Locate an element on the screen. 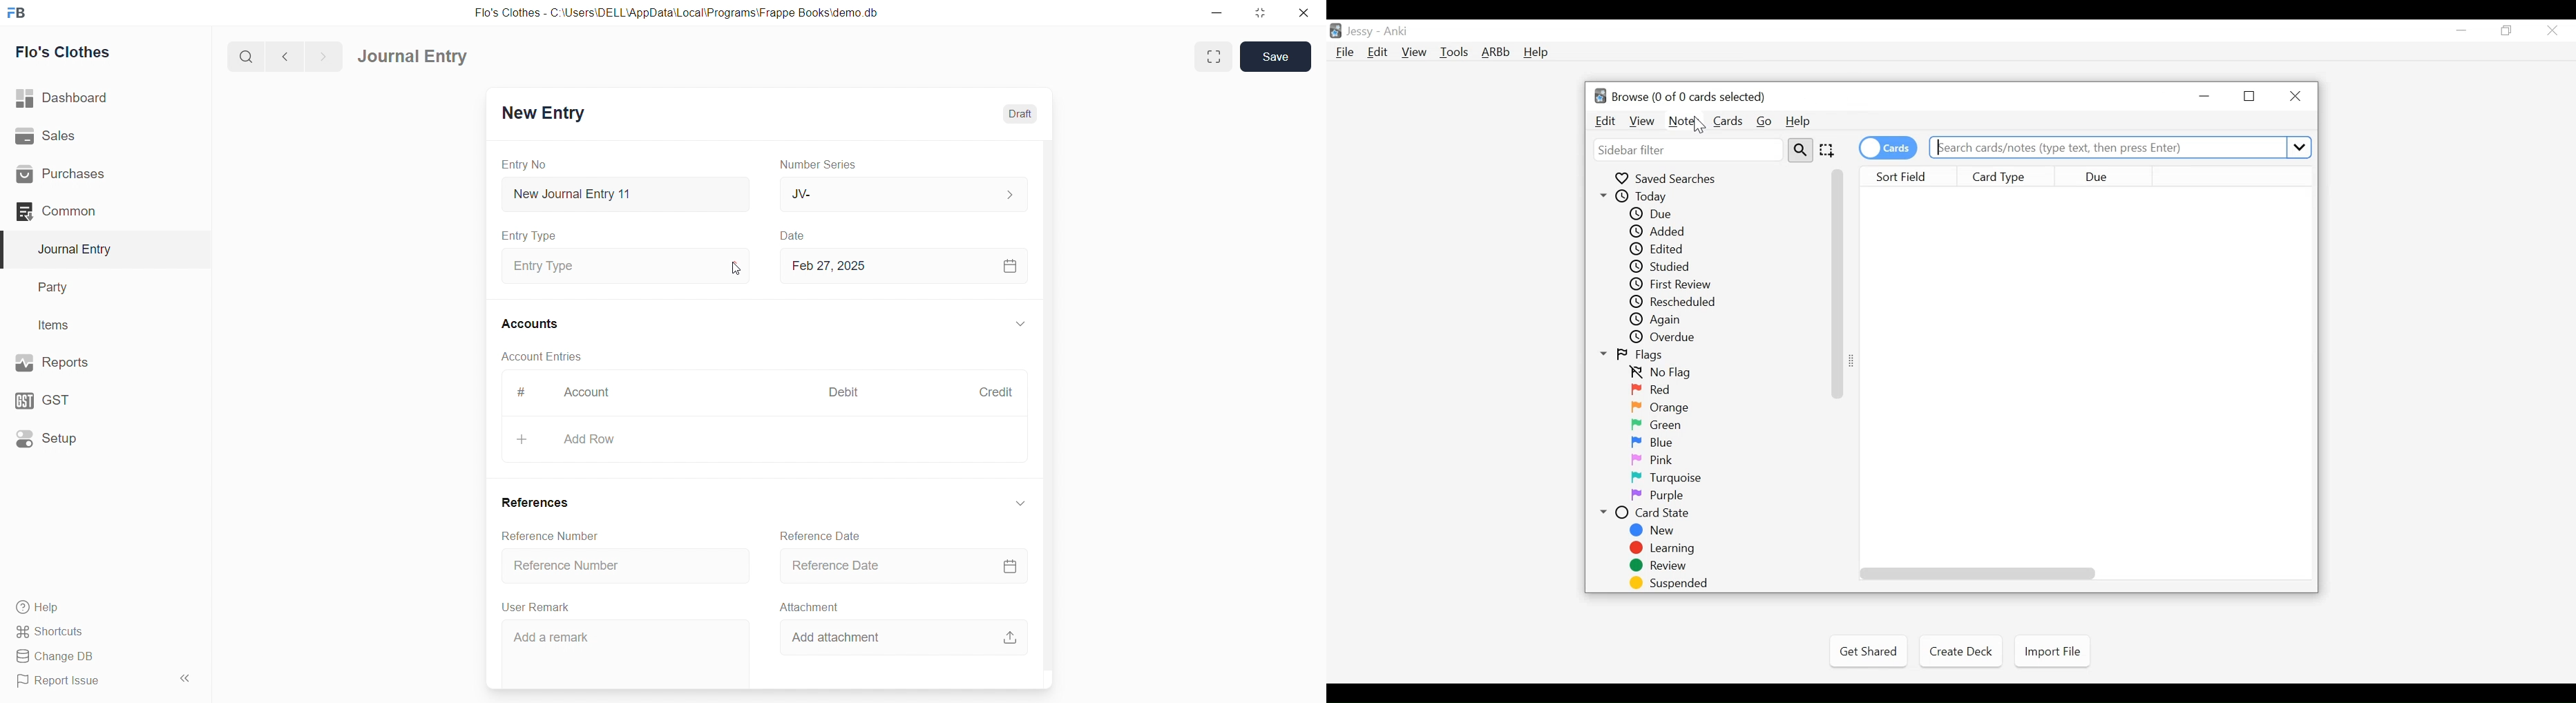  Debit is located at coordinates (846, 391).